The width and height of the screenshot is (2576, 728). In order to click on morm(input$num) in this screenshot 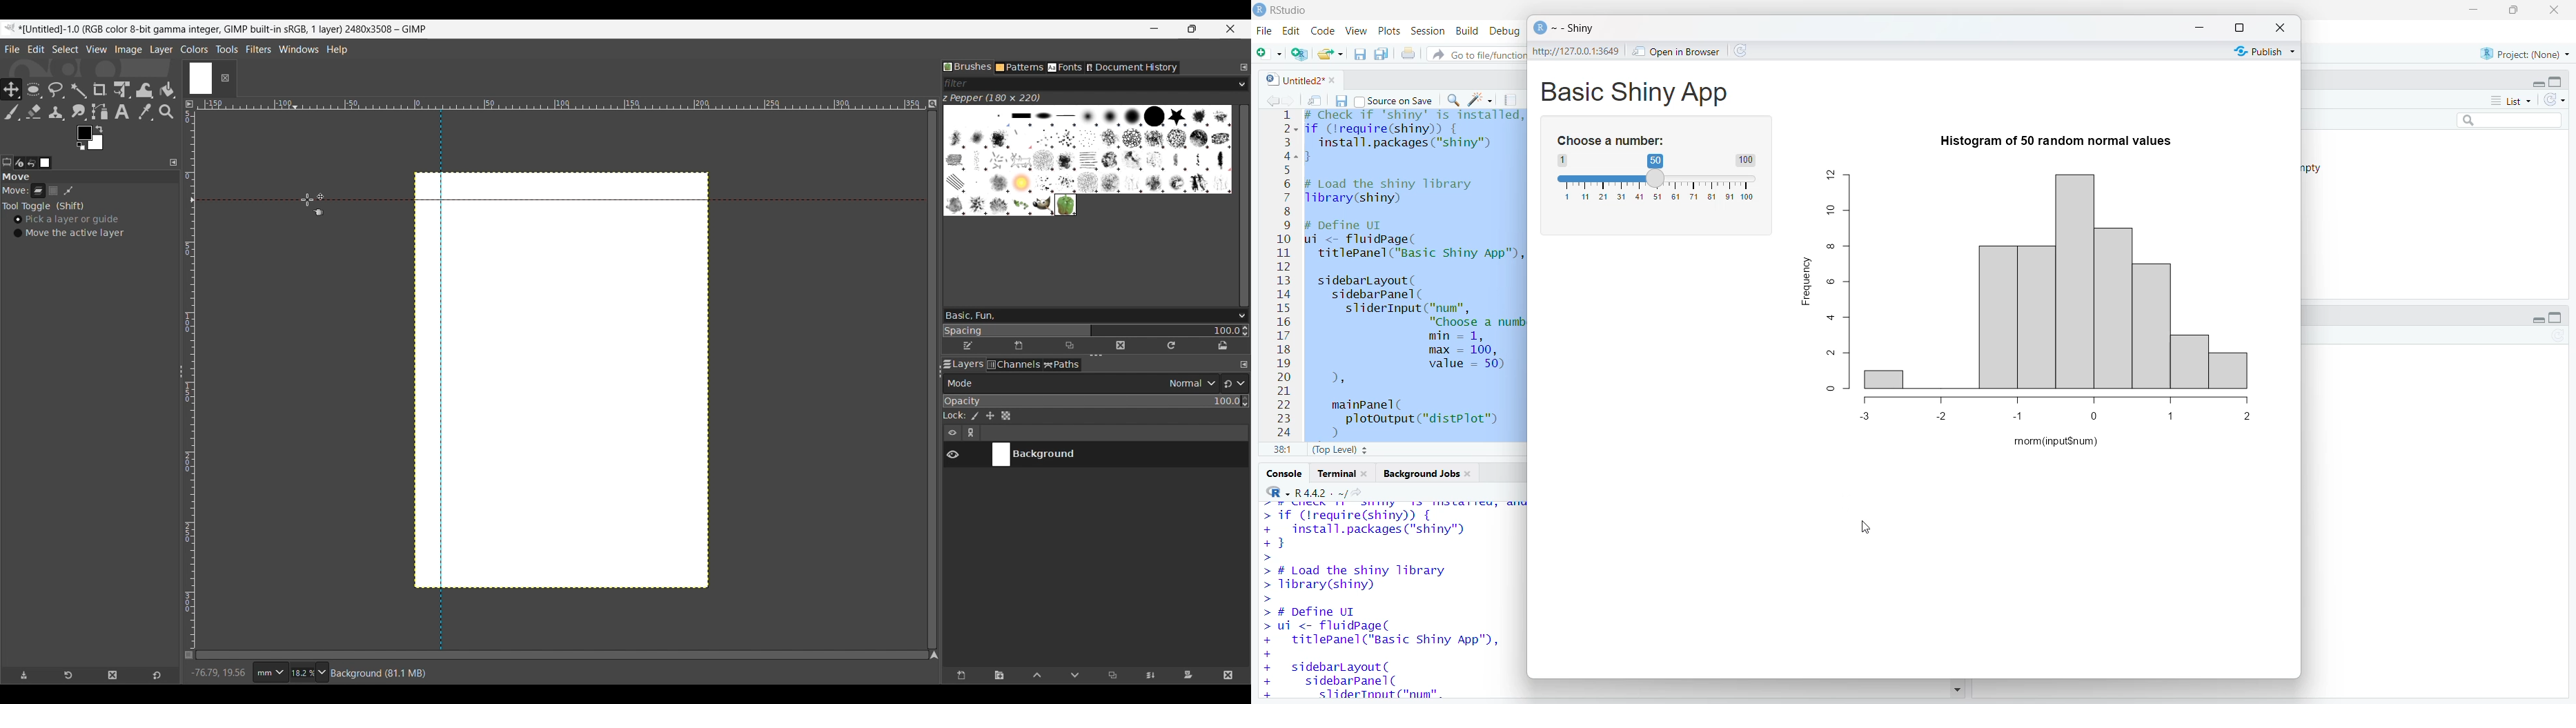, I will do `click(2056, 442)`.